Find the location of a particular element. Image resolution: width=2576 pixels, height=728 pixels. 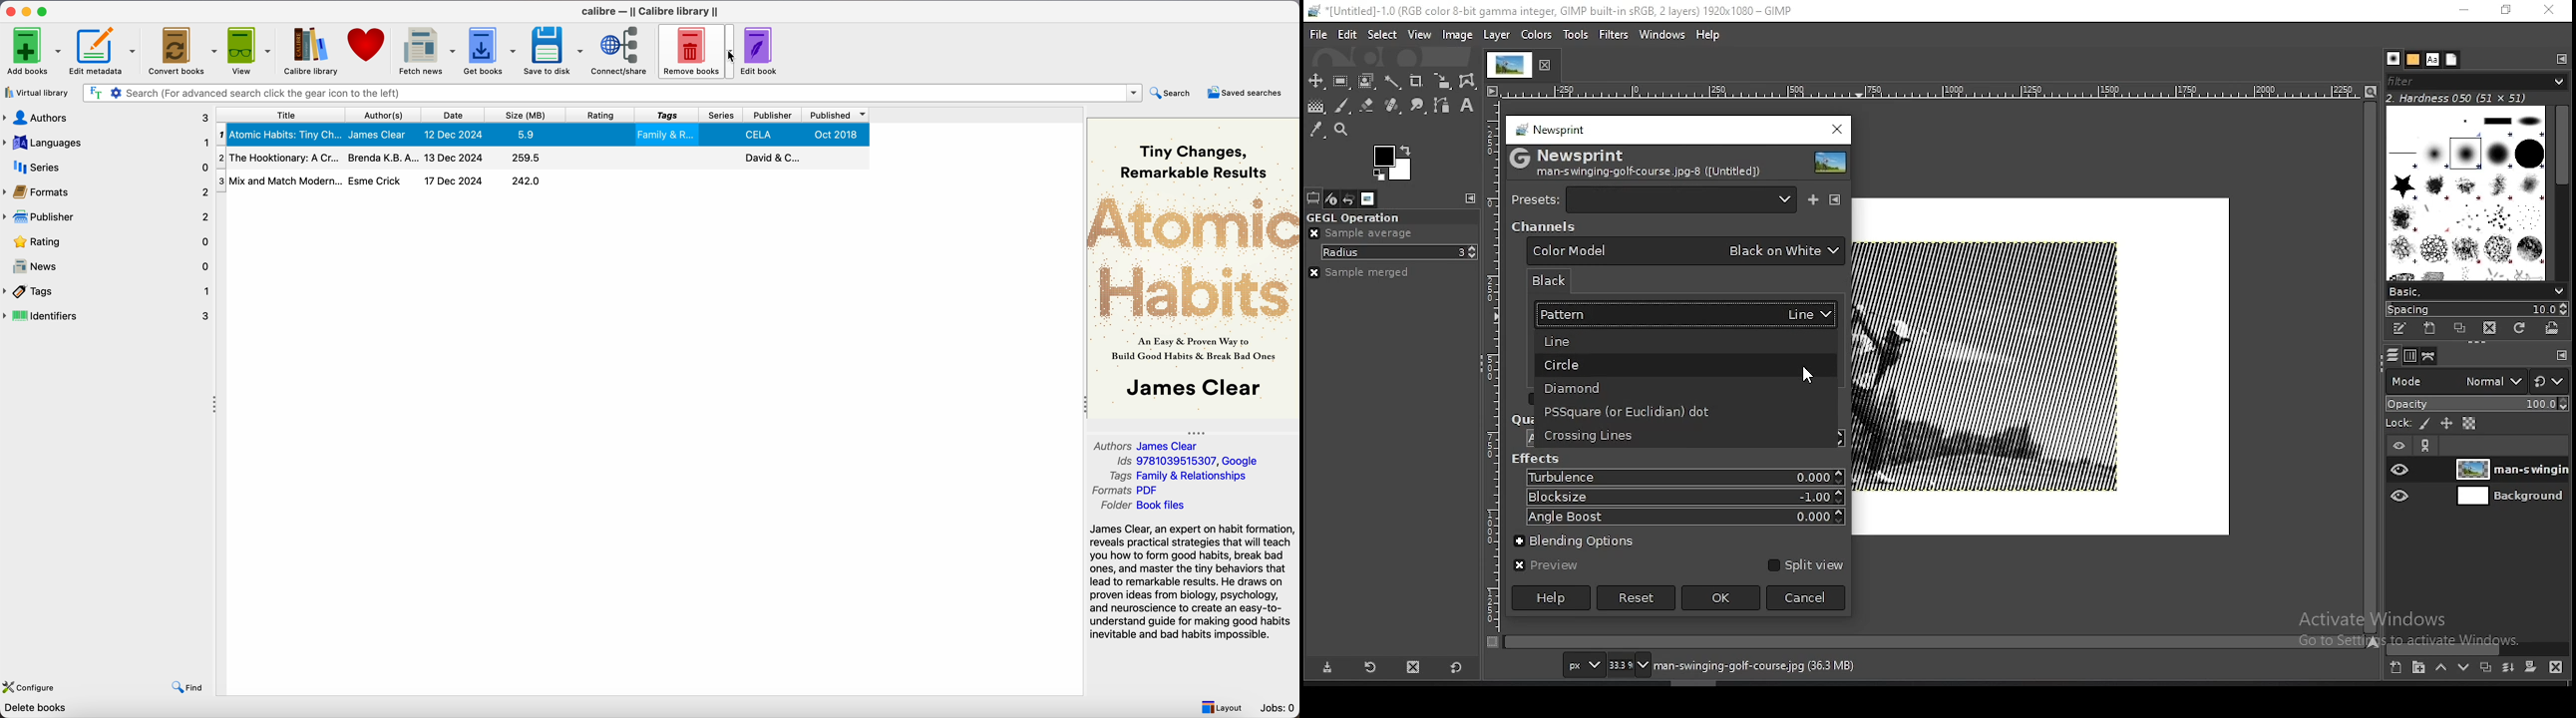

scale (vertical) is located at coordinates (1494, 366).